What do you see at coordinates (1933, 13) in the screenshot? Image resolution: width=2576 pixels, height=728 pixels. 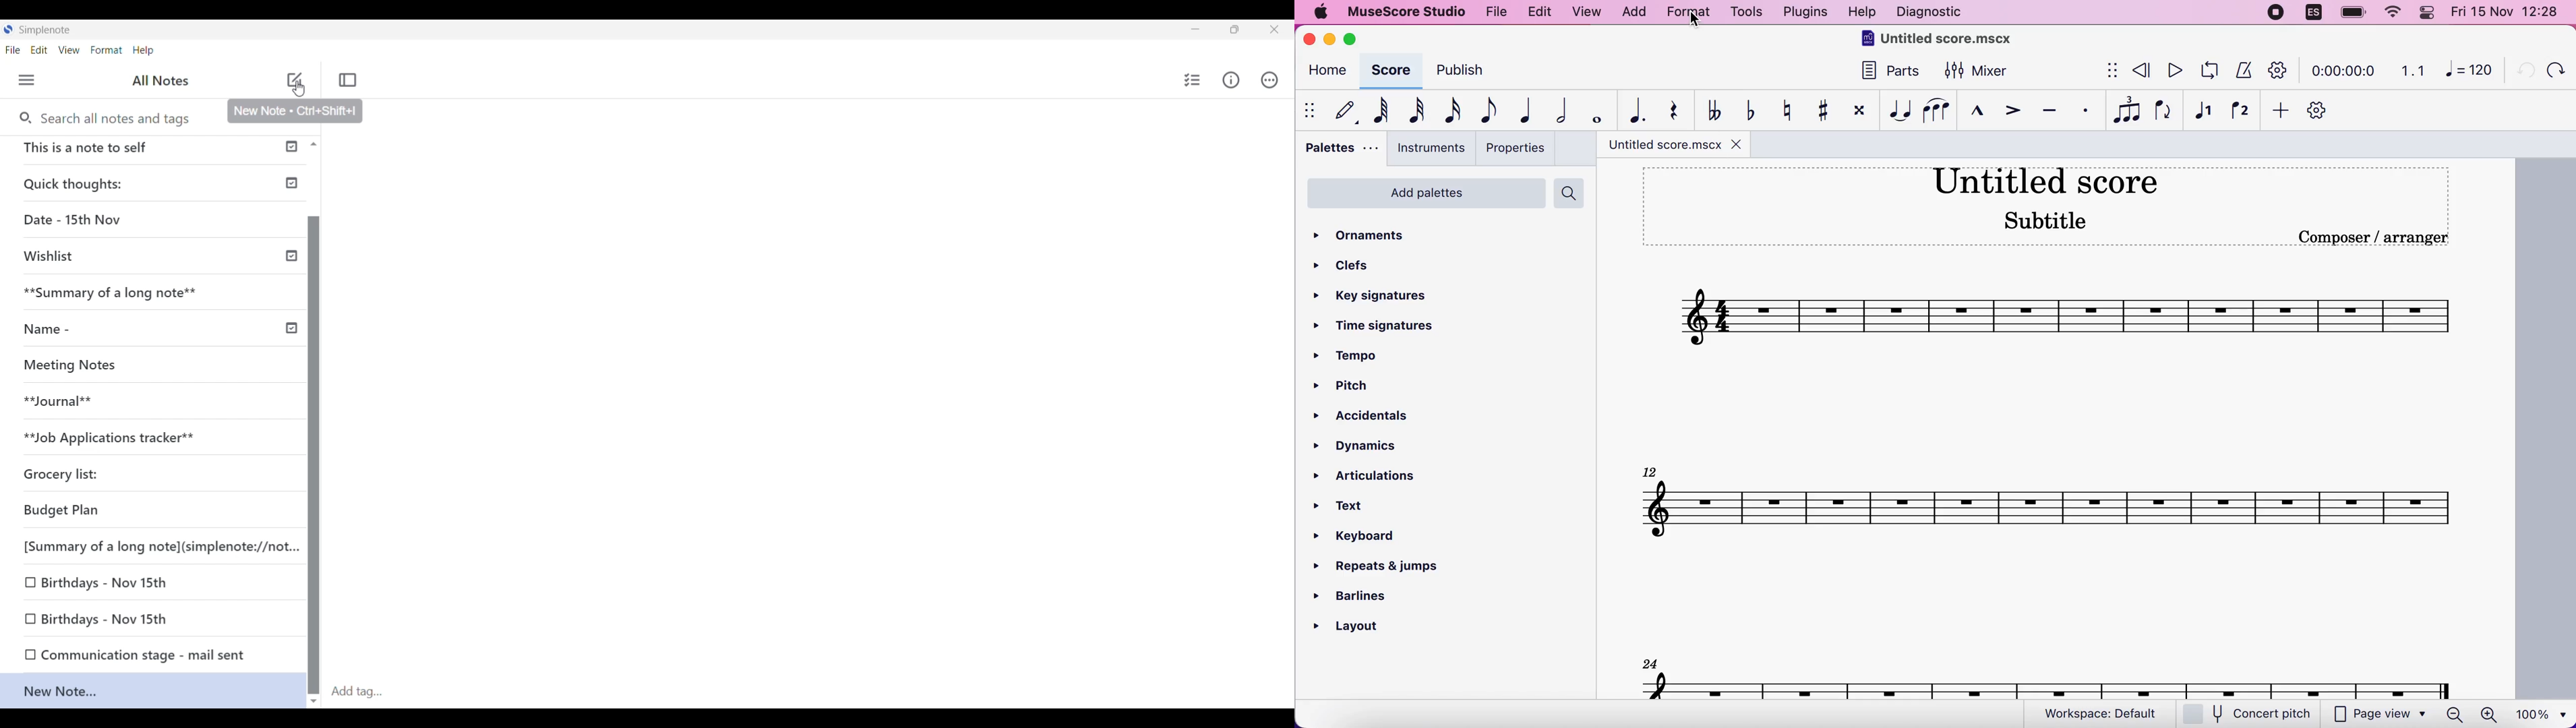 I see `diagnostic` at bounding box center [1933, 13].